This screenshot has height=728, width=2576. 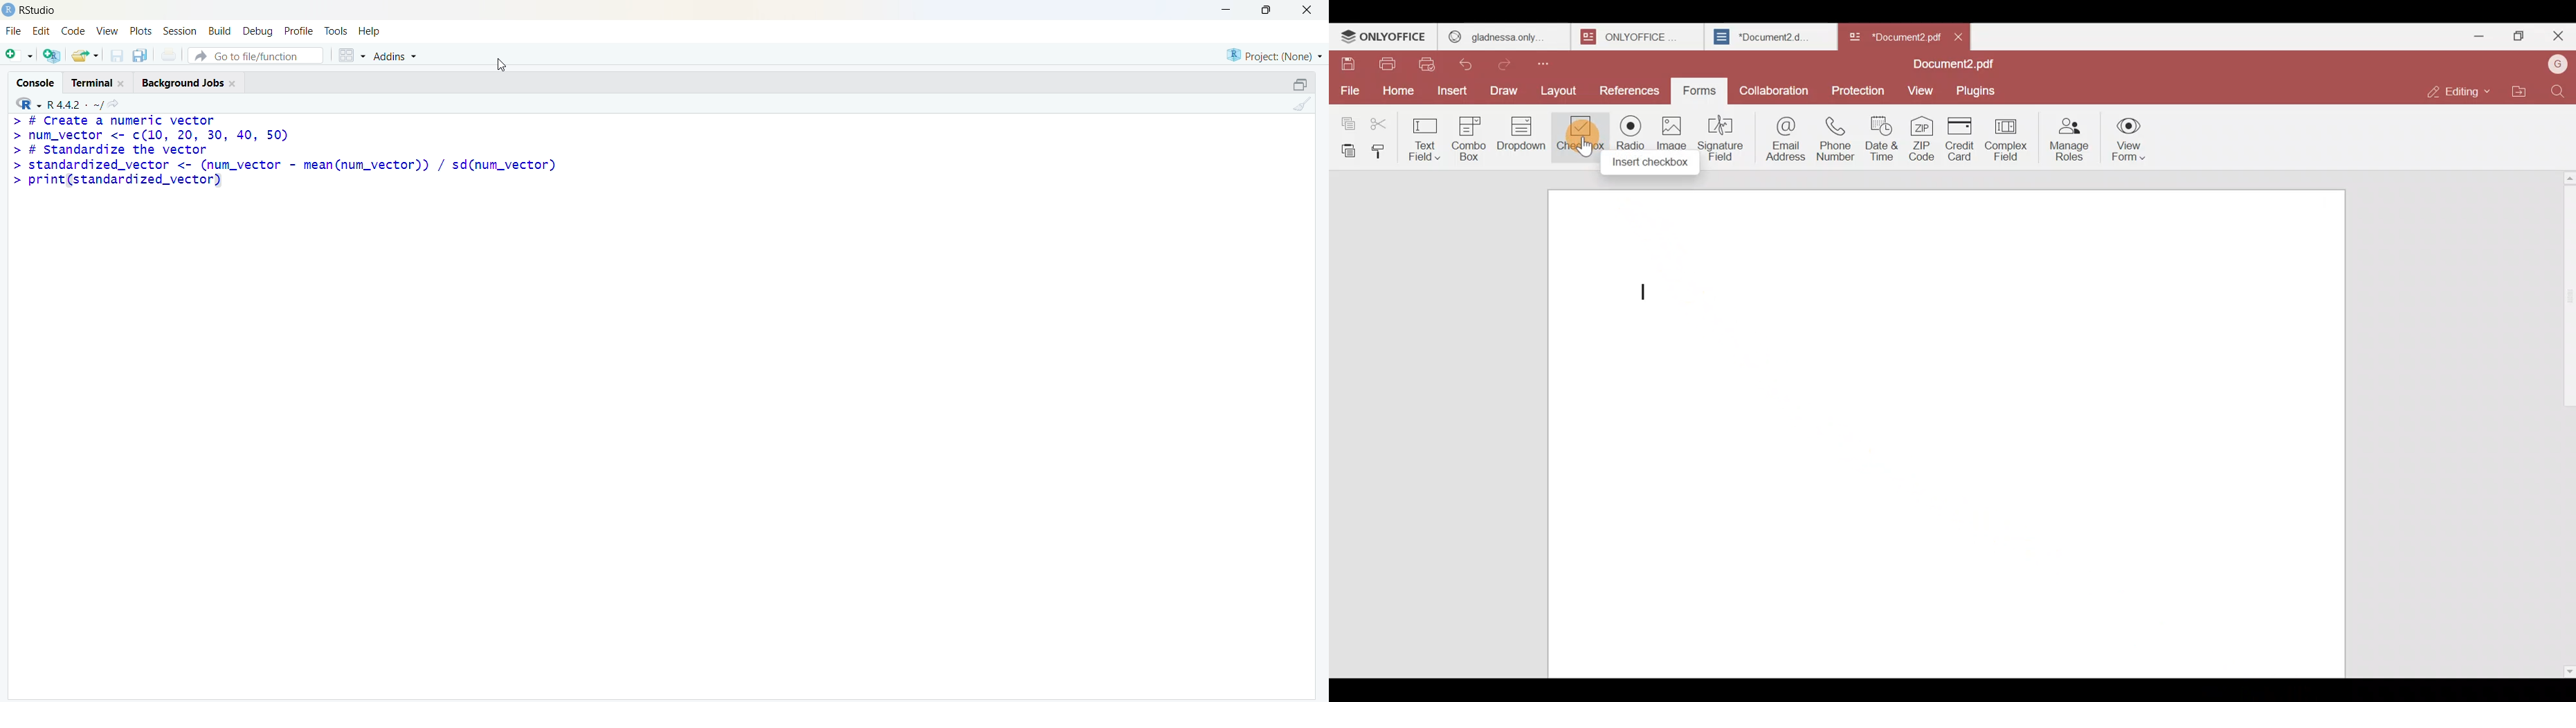 What do you see at coordinates (36, 83) in the screenshot?
I see `console` at bounding box center [36, 83].